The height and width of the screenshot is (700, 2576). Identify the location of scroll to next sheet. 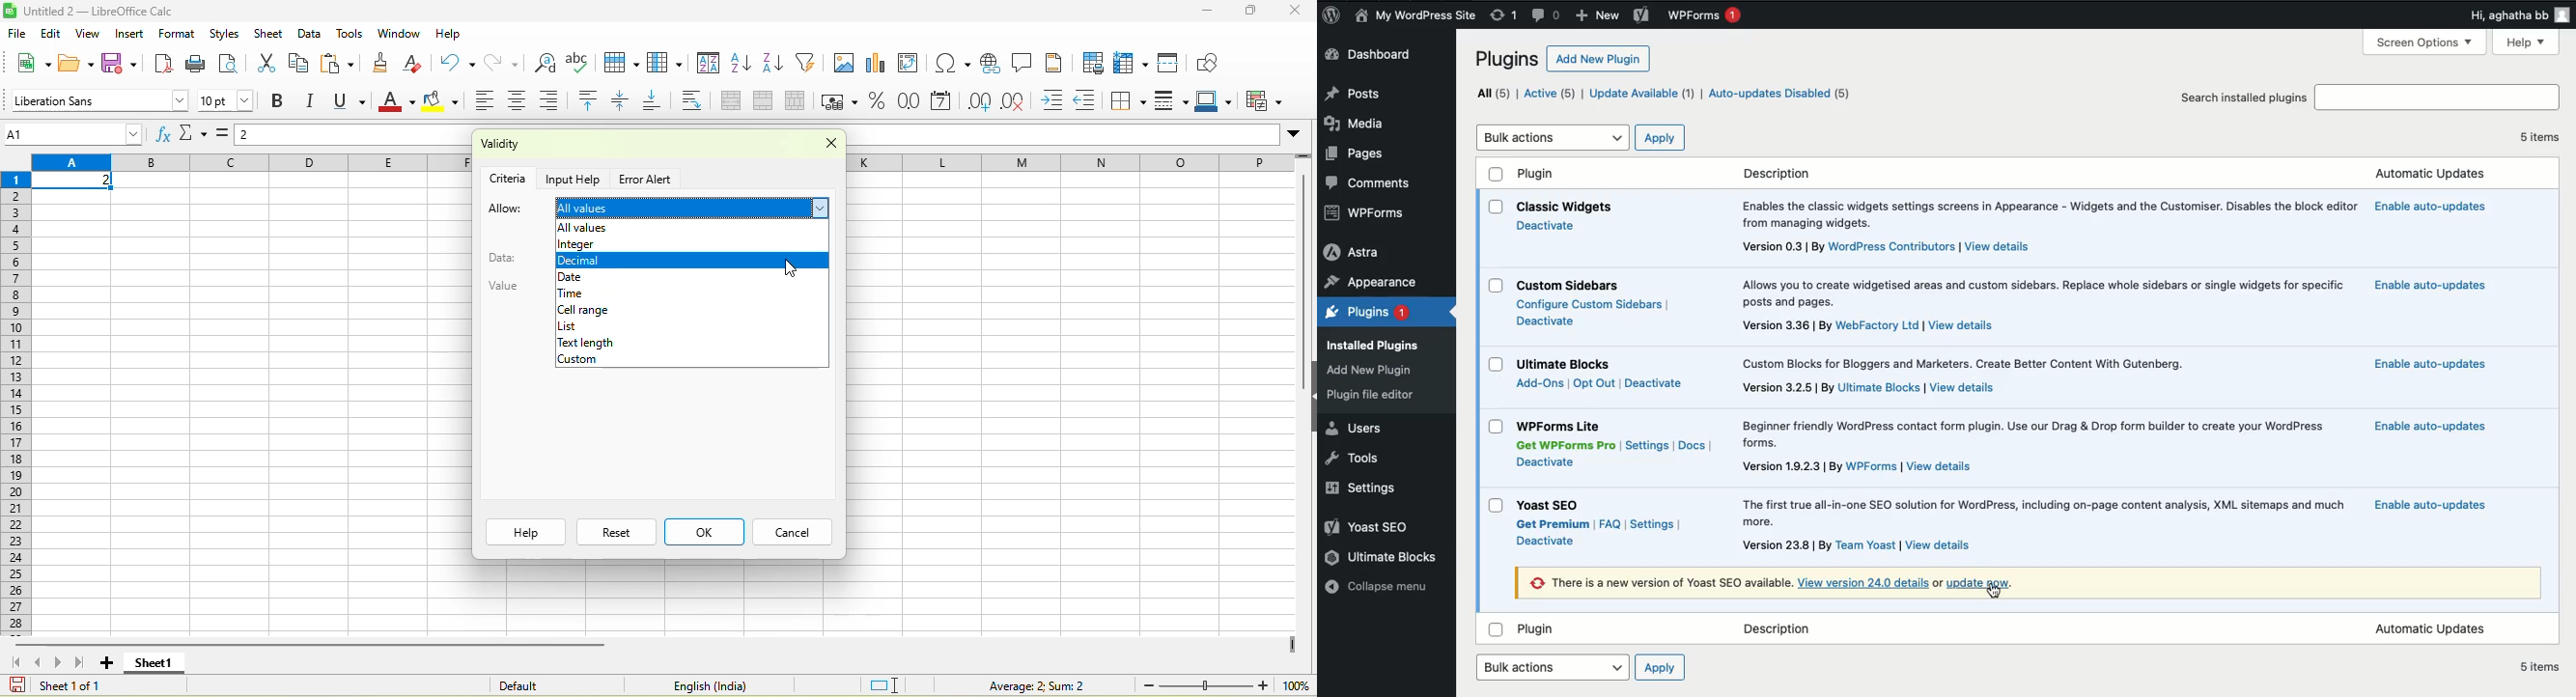
(61, 663).